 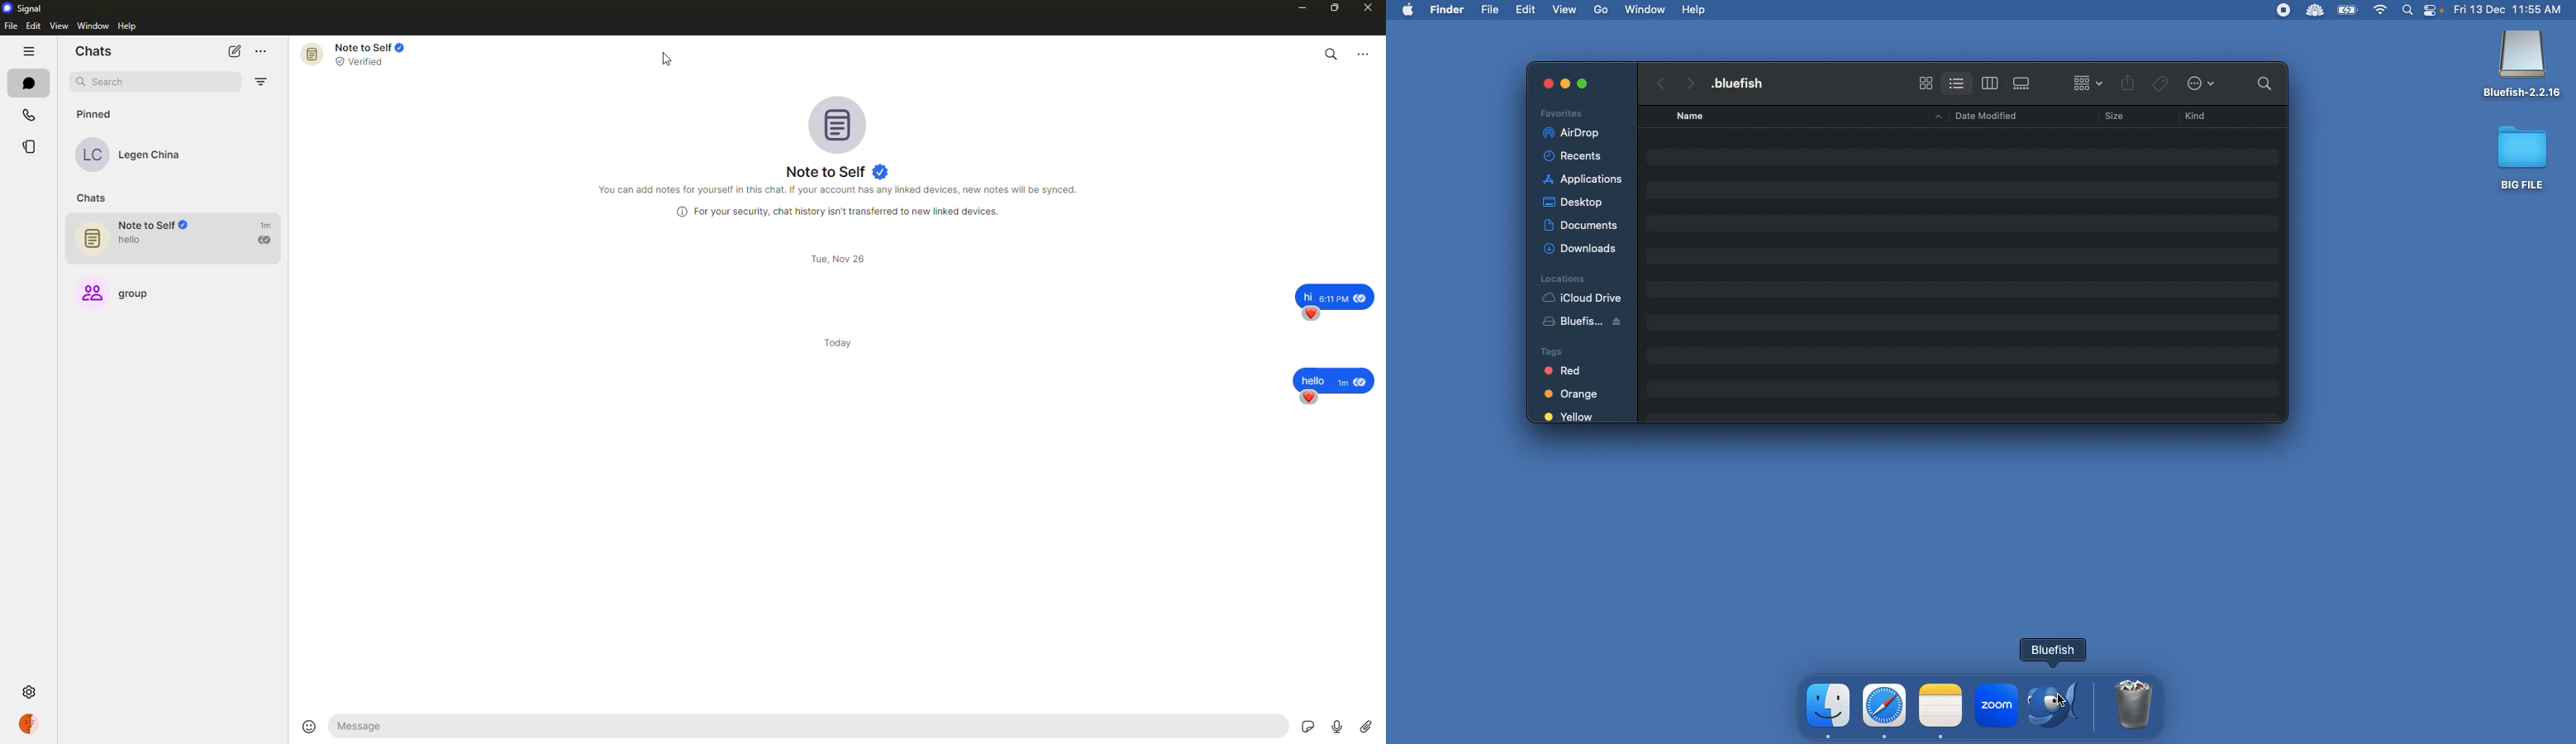 What do you see at coordinates (1332, 51) in the screenshot?
I see `search` at bounding box center [1332, 51].